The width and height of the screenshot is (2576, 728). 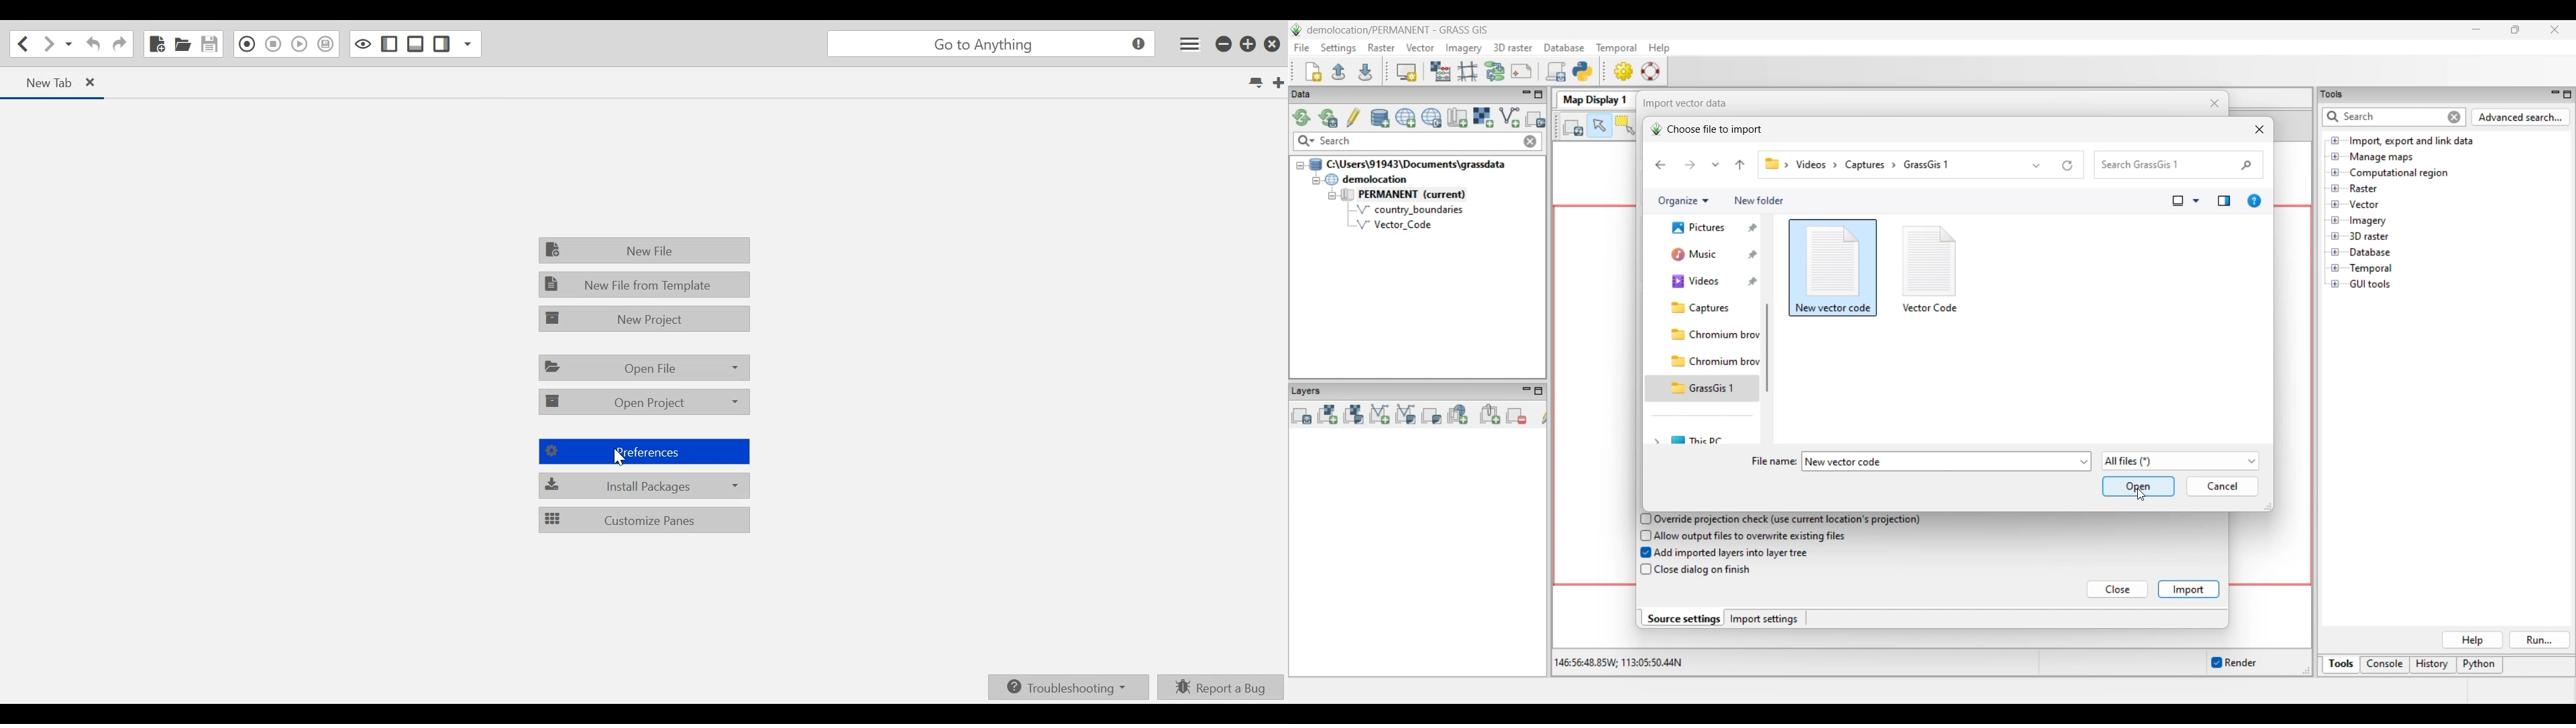 I want to click on Software logo, so click(x=1297, y=29).